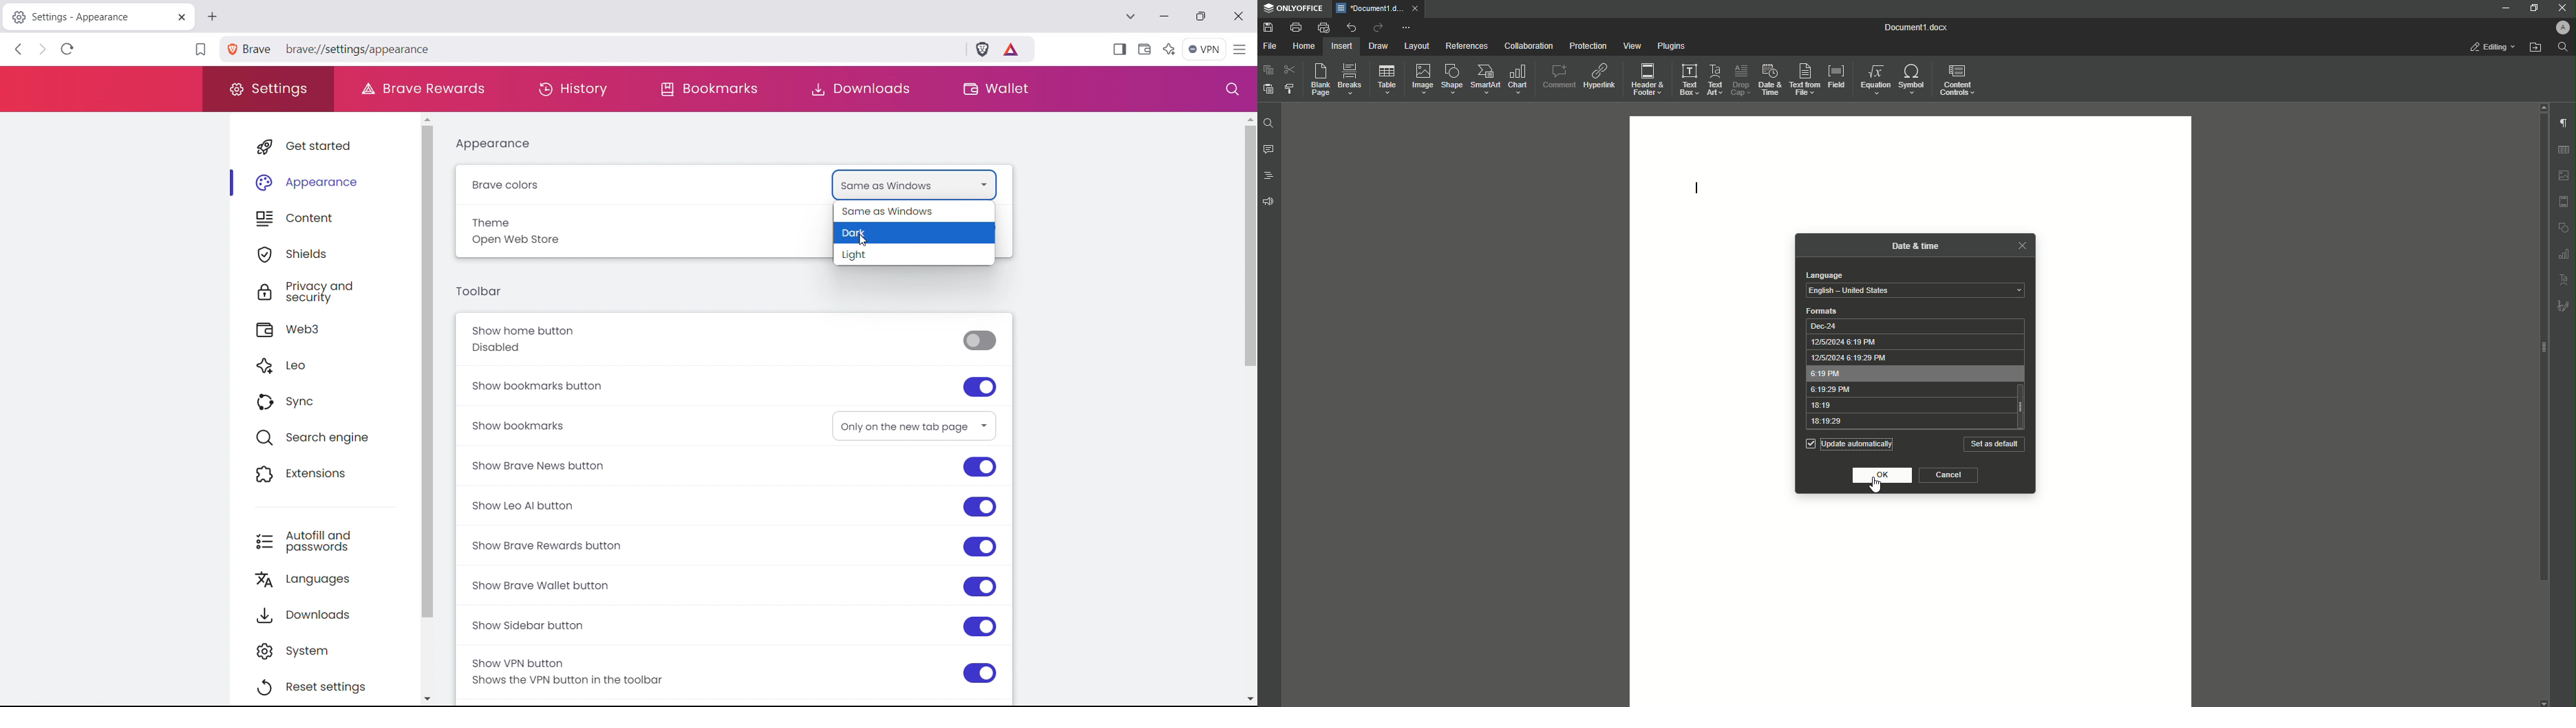 The image size is (2576, 728). Describe the element at coordinates (1884, 476) in the screenshot. I see `OK` at that location.